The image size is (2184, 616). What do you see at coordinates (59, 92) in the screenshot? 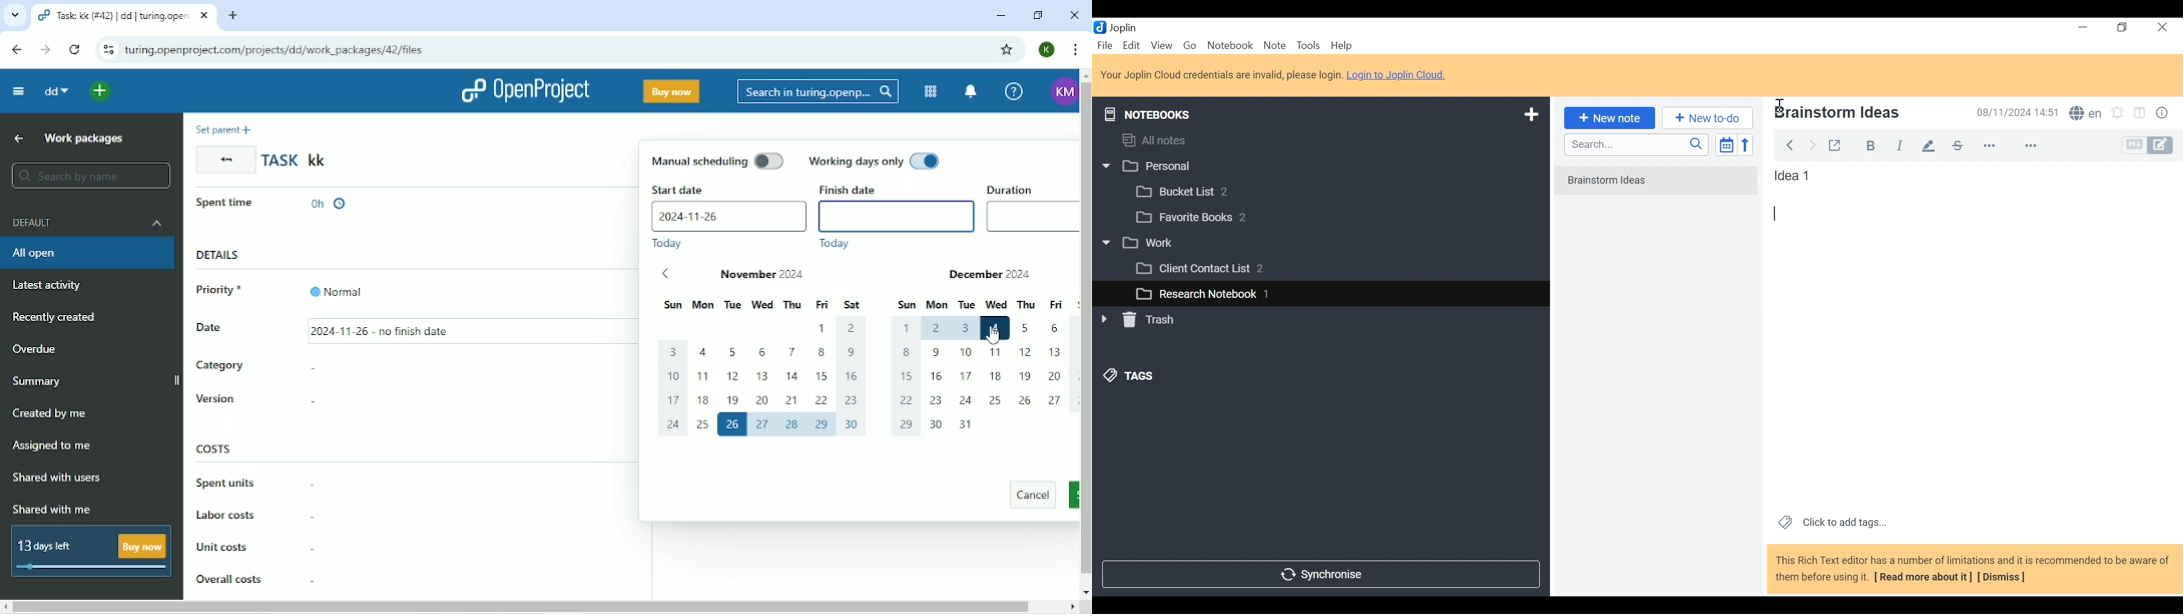
I see `dd` at bounding box center [59, 92].